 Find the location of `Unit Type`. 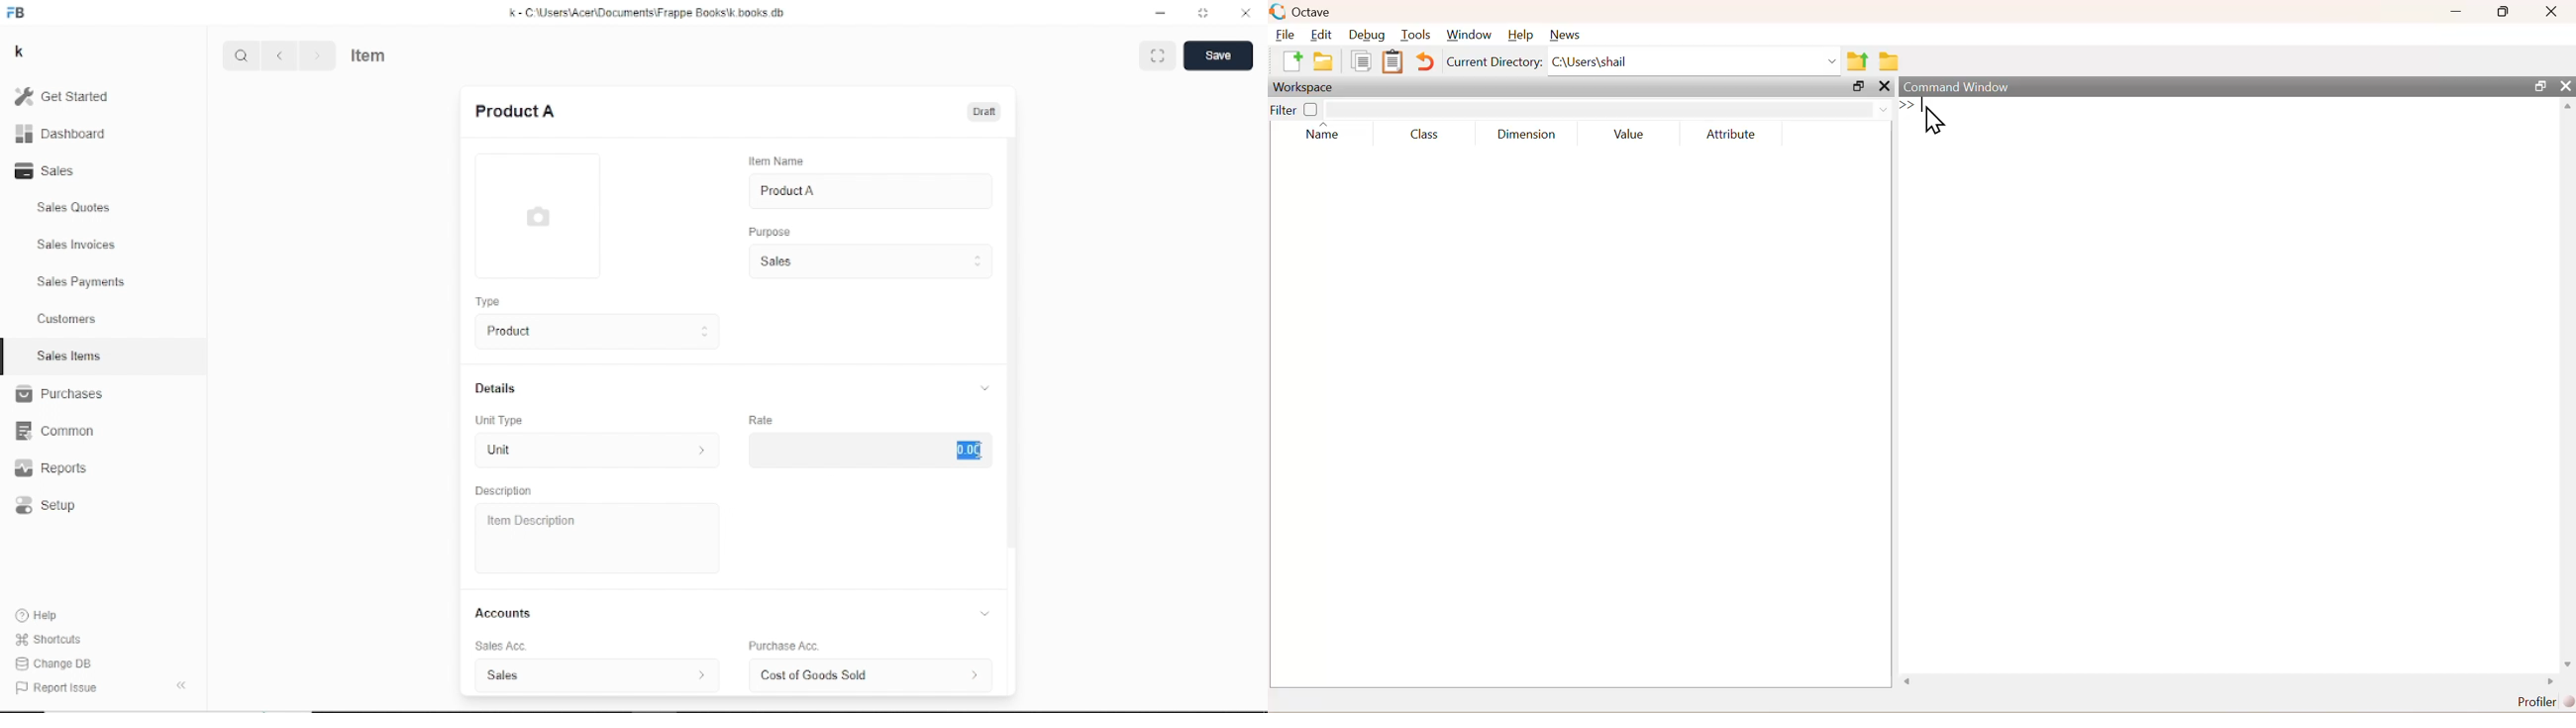

Unit Type is located at coordinates (500, 421).